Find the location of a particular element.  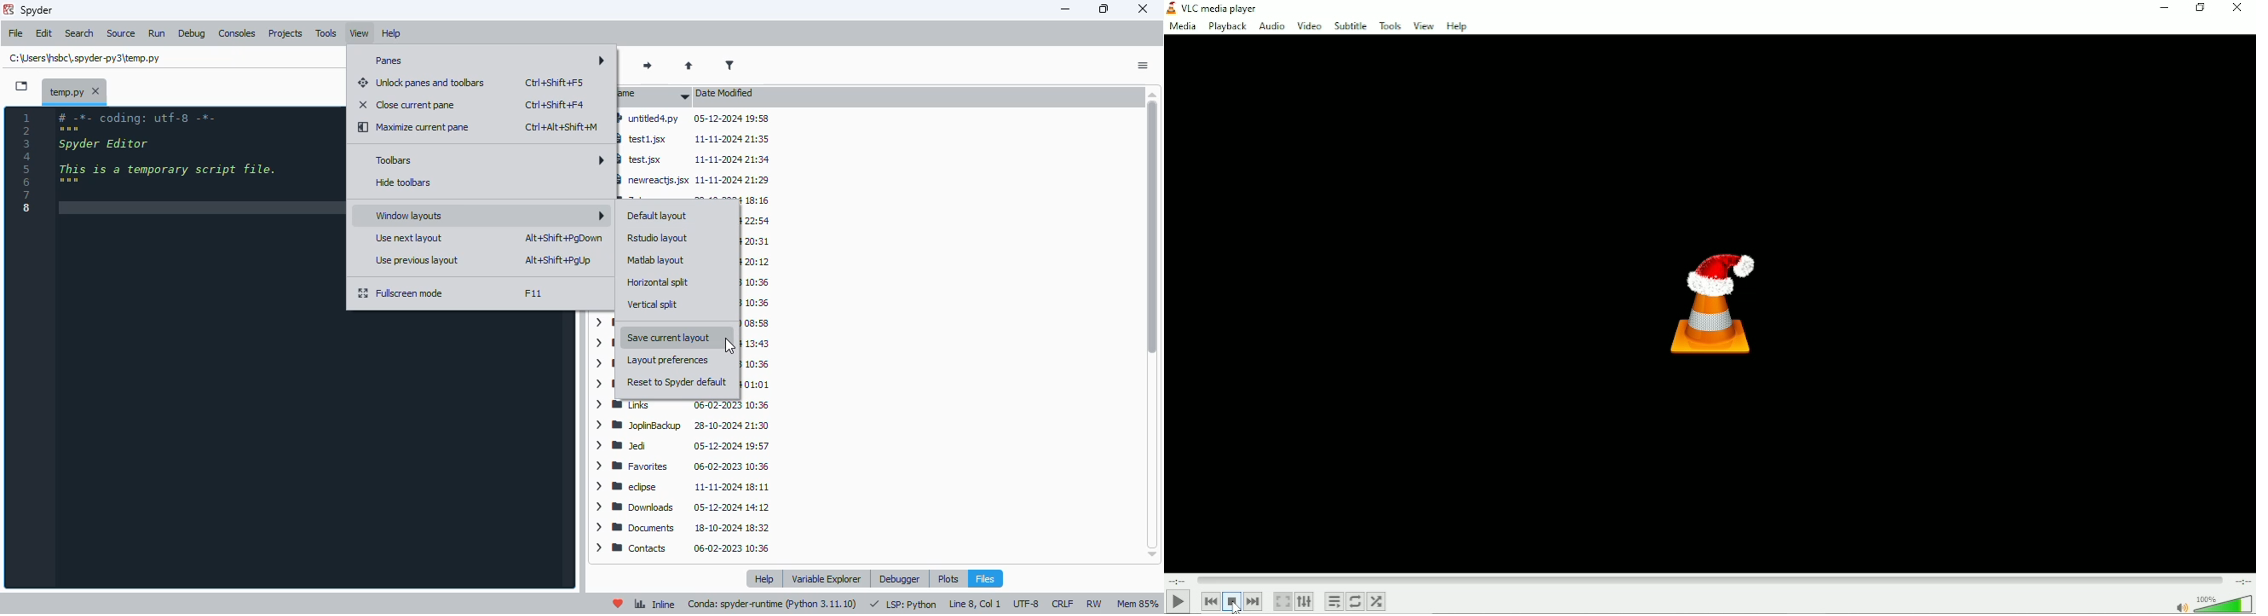

debug is located at coordinates (193, 34).